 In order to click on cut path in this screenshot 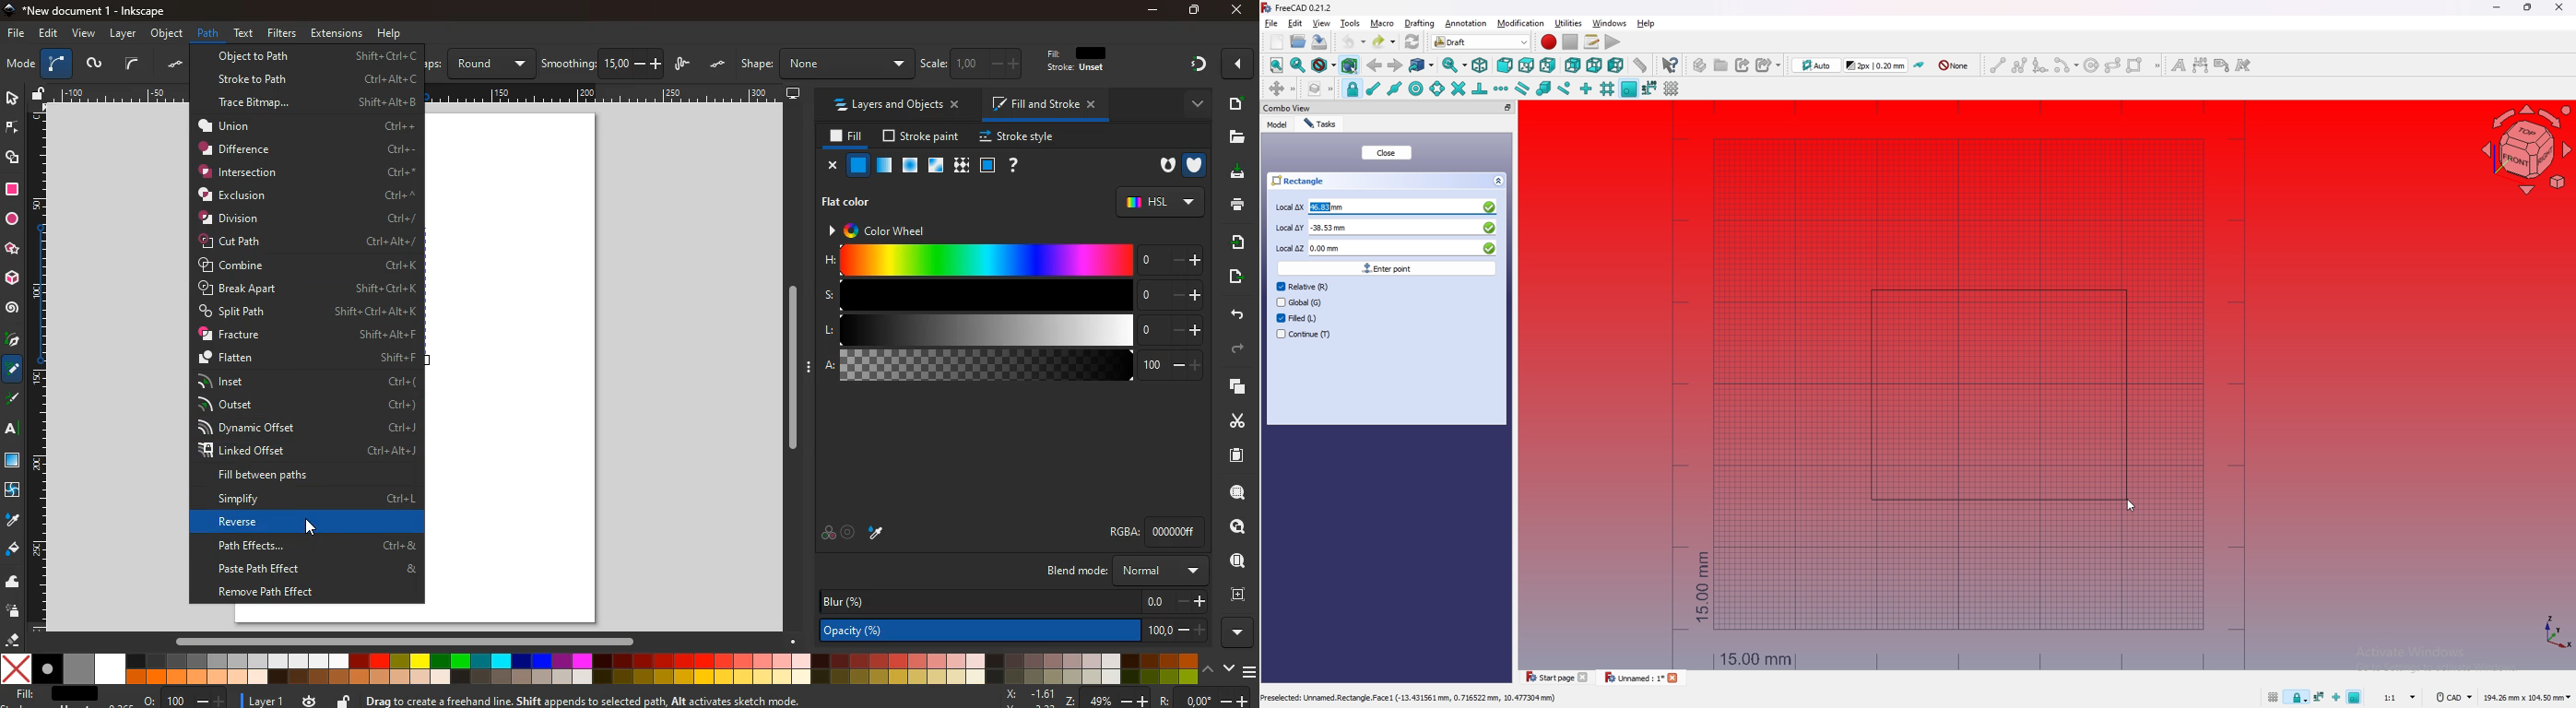, I will do `click(306, 242)`.